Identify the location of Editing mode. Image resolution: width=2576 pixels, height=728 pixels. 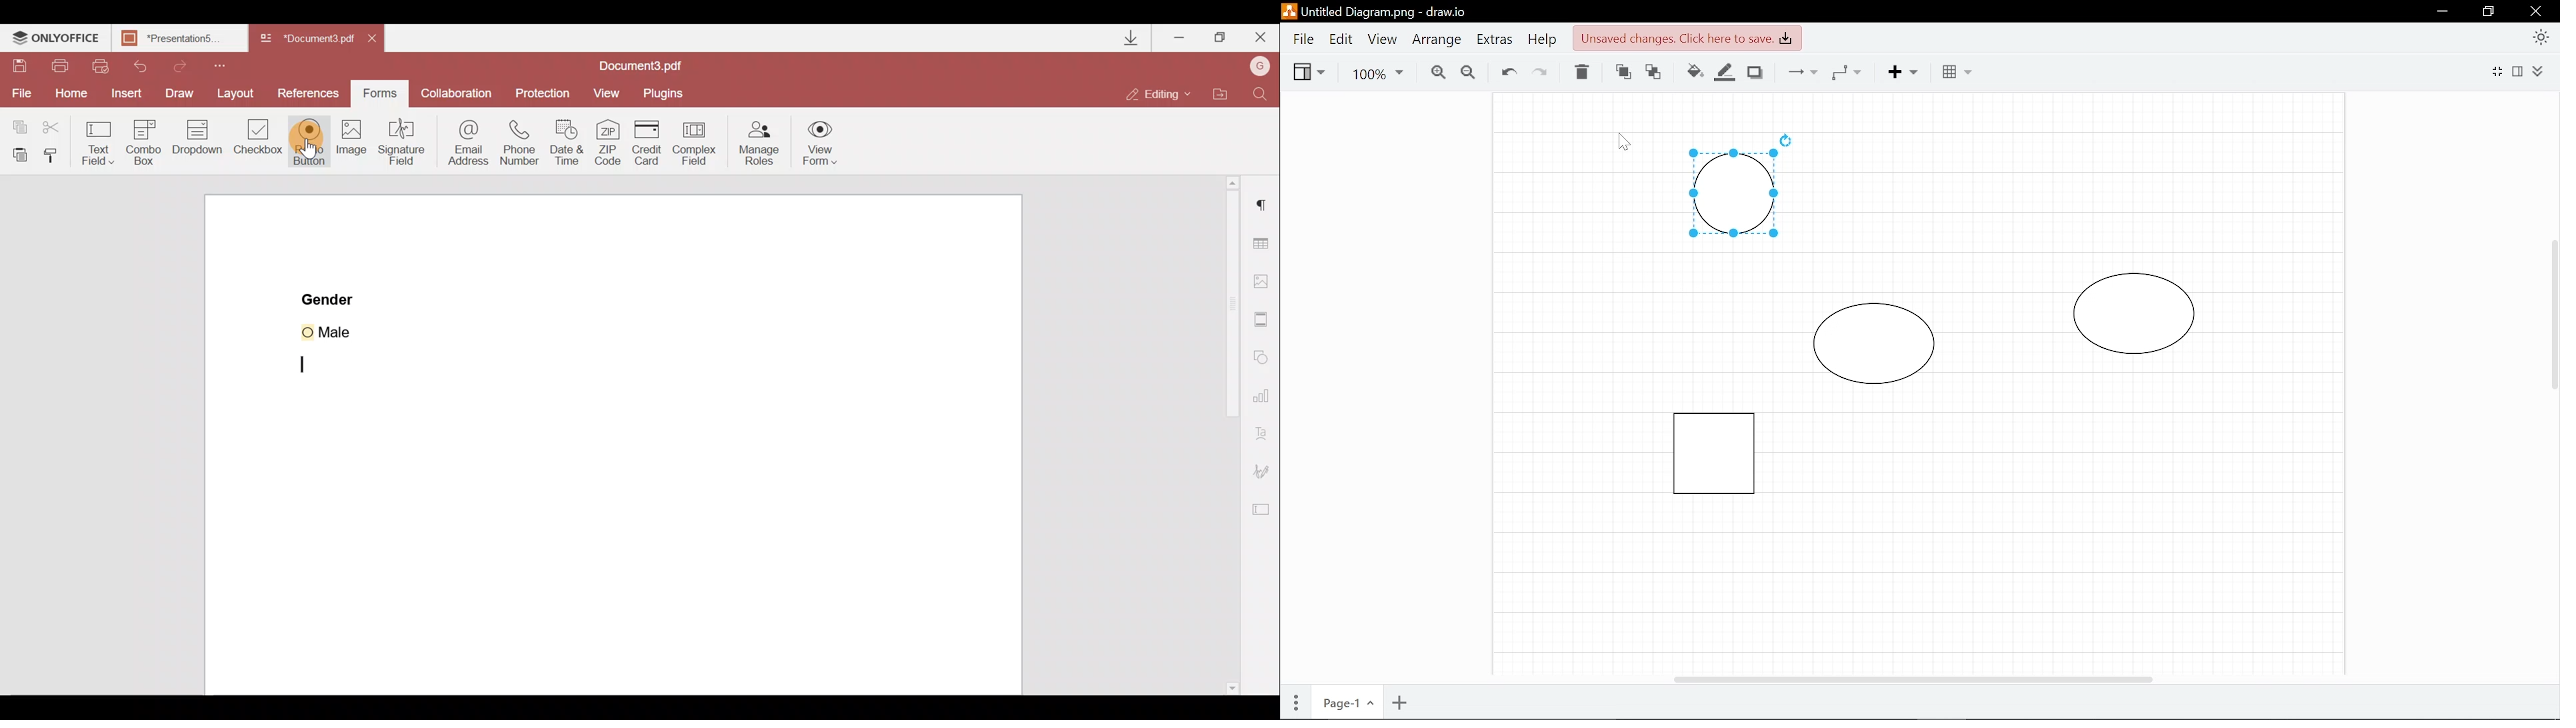
(1163, 89).